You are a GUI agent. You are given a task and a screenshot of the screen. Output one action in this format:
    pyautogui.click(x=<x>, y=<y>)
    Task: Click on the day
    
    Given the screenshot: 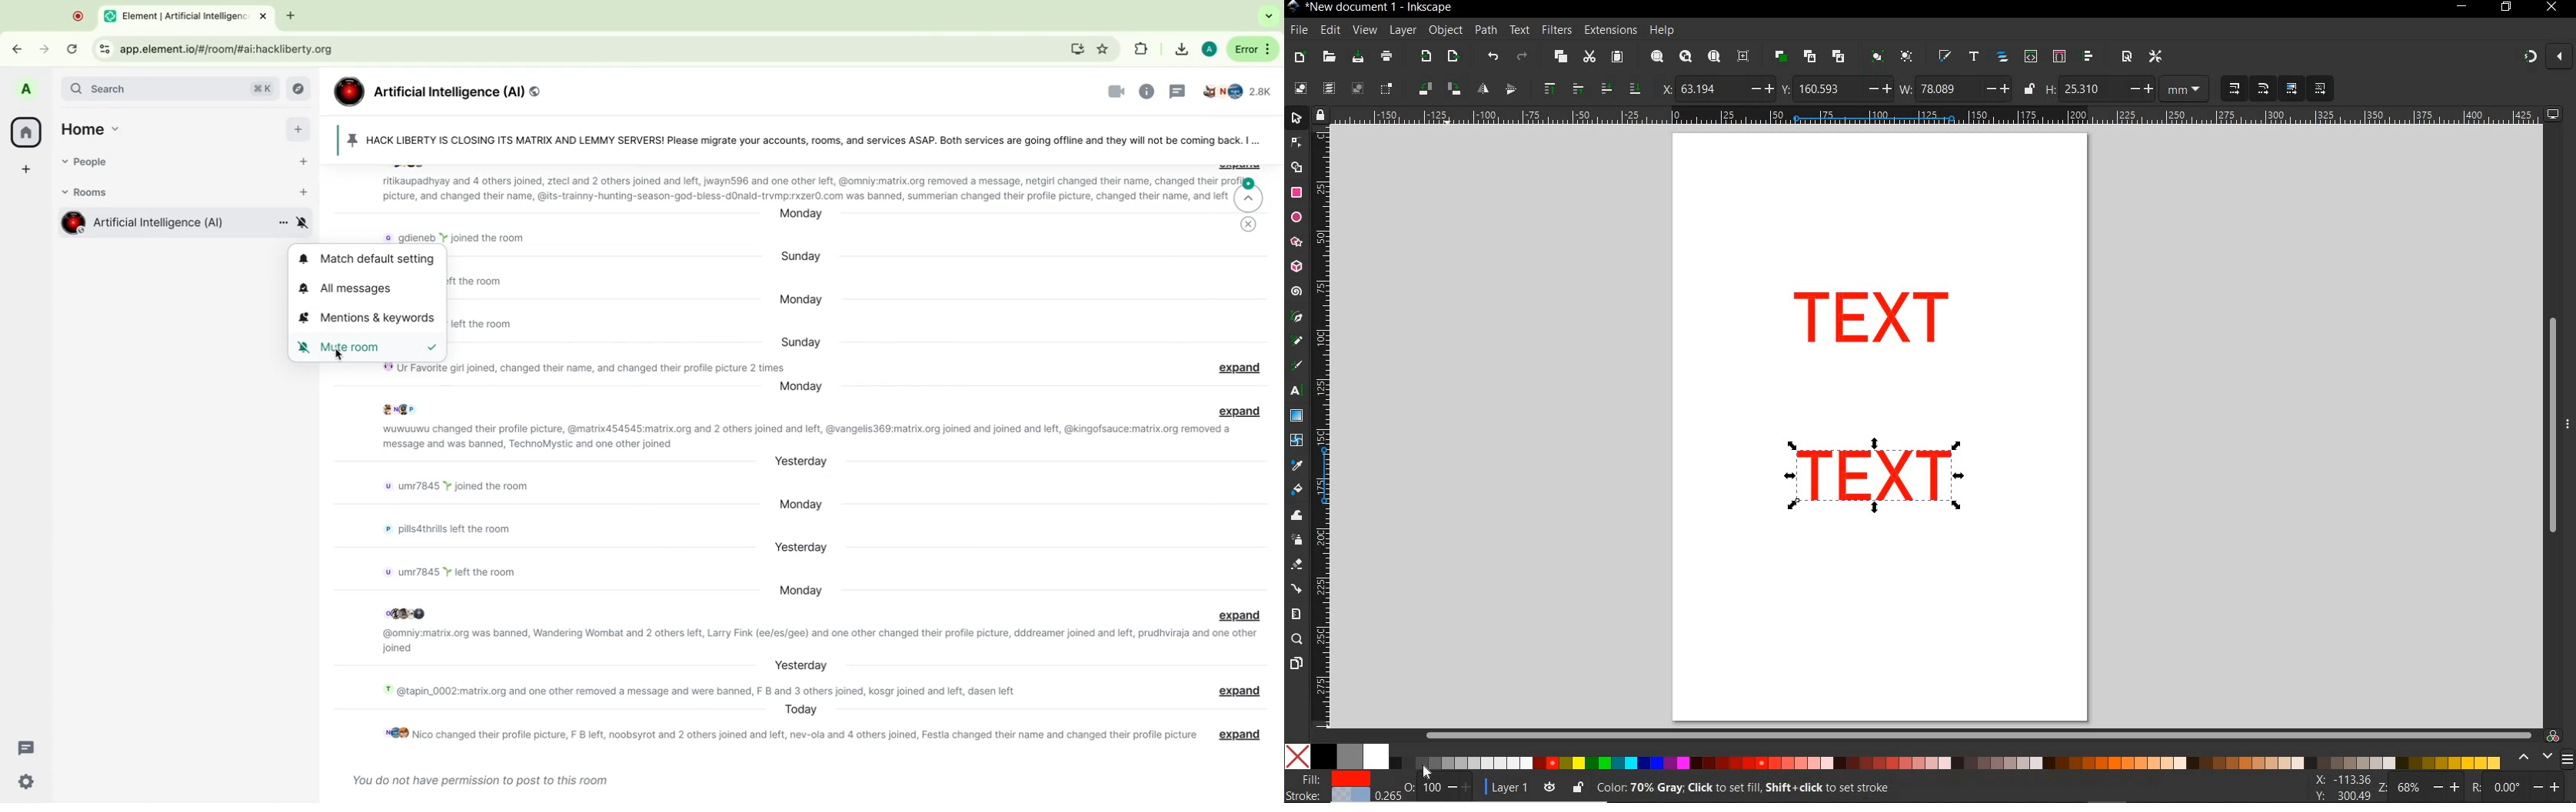 What is the action you would take?
    pyautogui.click(x=802, y=503)
    